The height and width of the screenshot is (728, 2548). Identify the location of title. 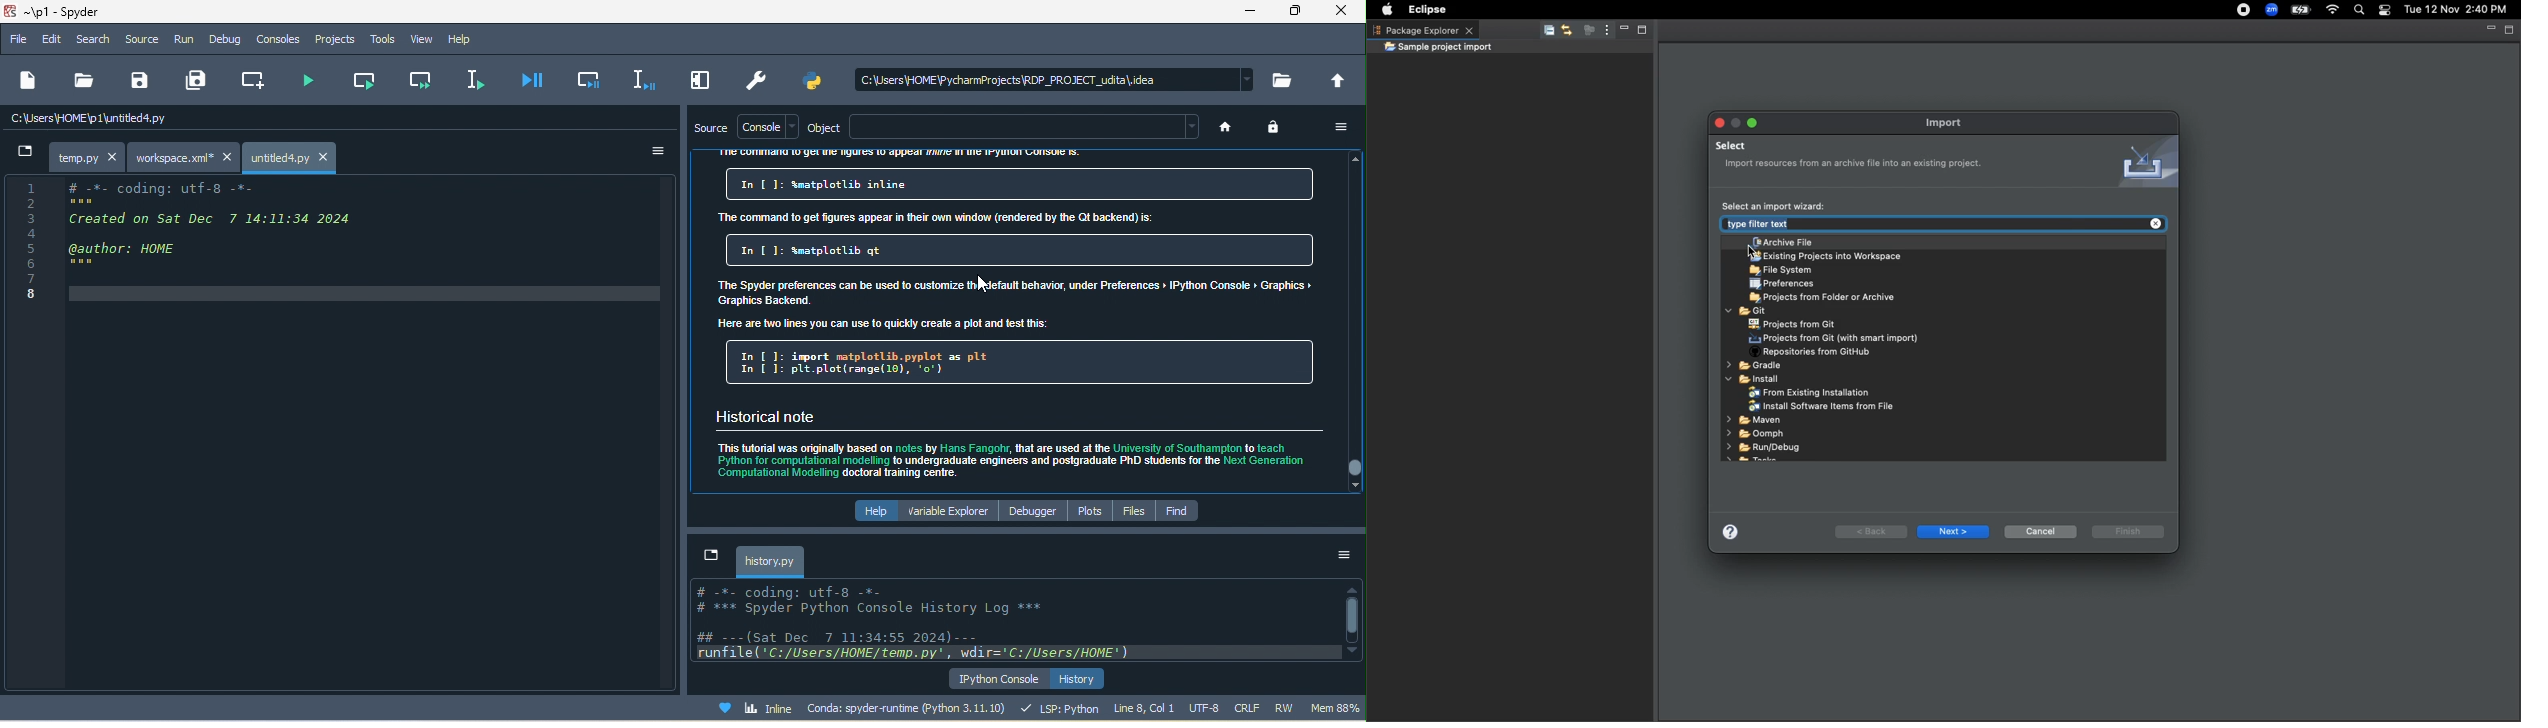
(73, 12).